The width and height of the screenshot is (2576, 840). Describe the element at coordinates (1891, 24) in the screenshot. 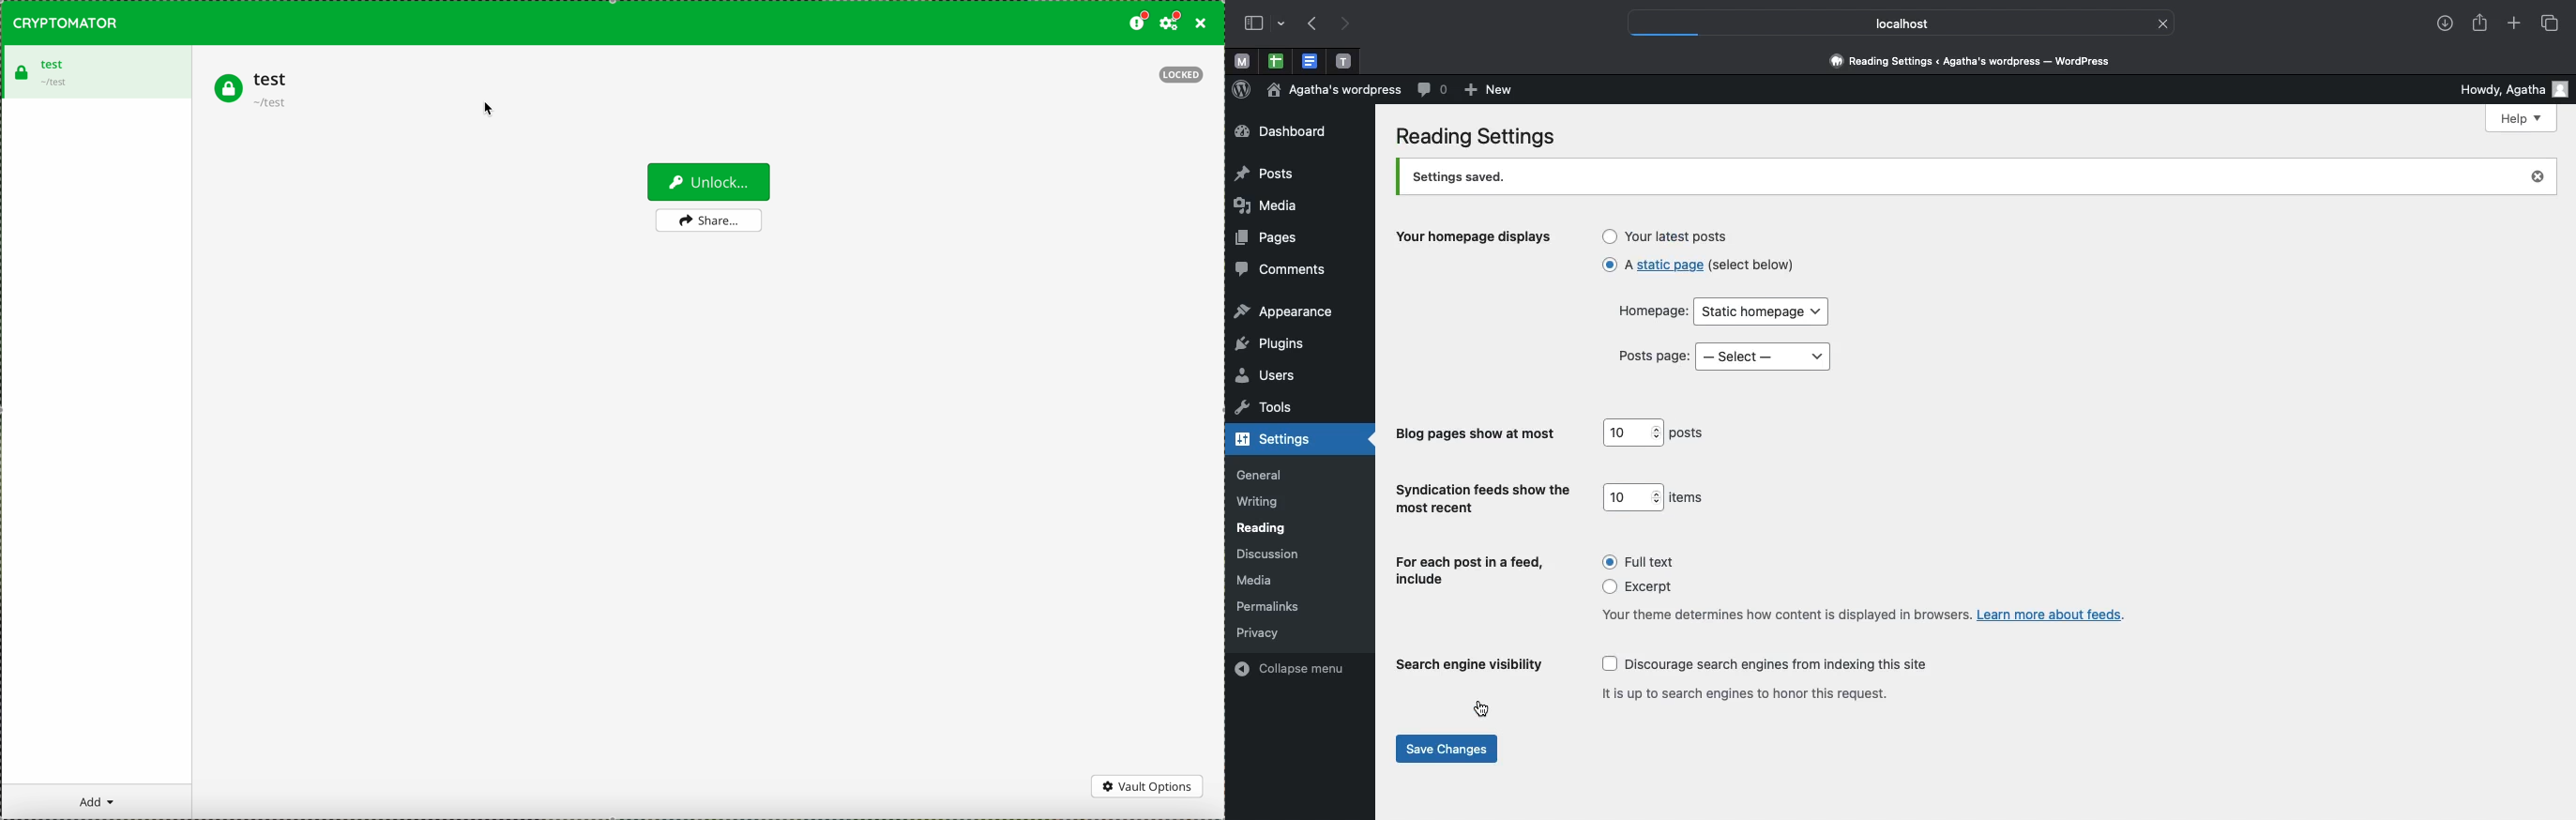

I see `Localhost` at that location.